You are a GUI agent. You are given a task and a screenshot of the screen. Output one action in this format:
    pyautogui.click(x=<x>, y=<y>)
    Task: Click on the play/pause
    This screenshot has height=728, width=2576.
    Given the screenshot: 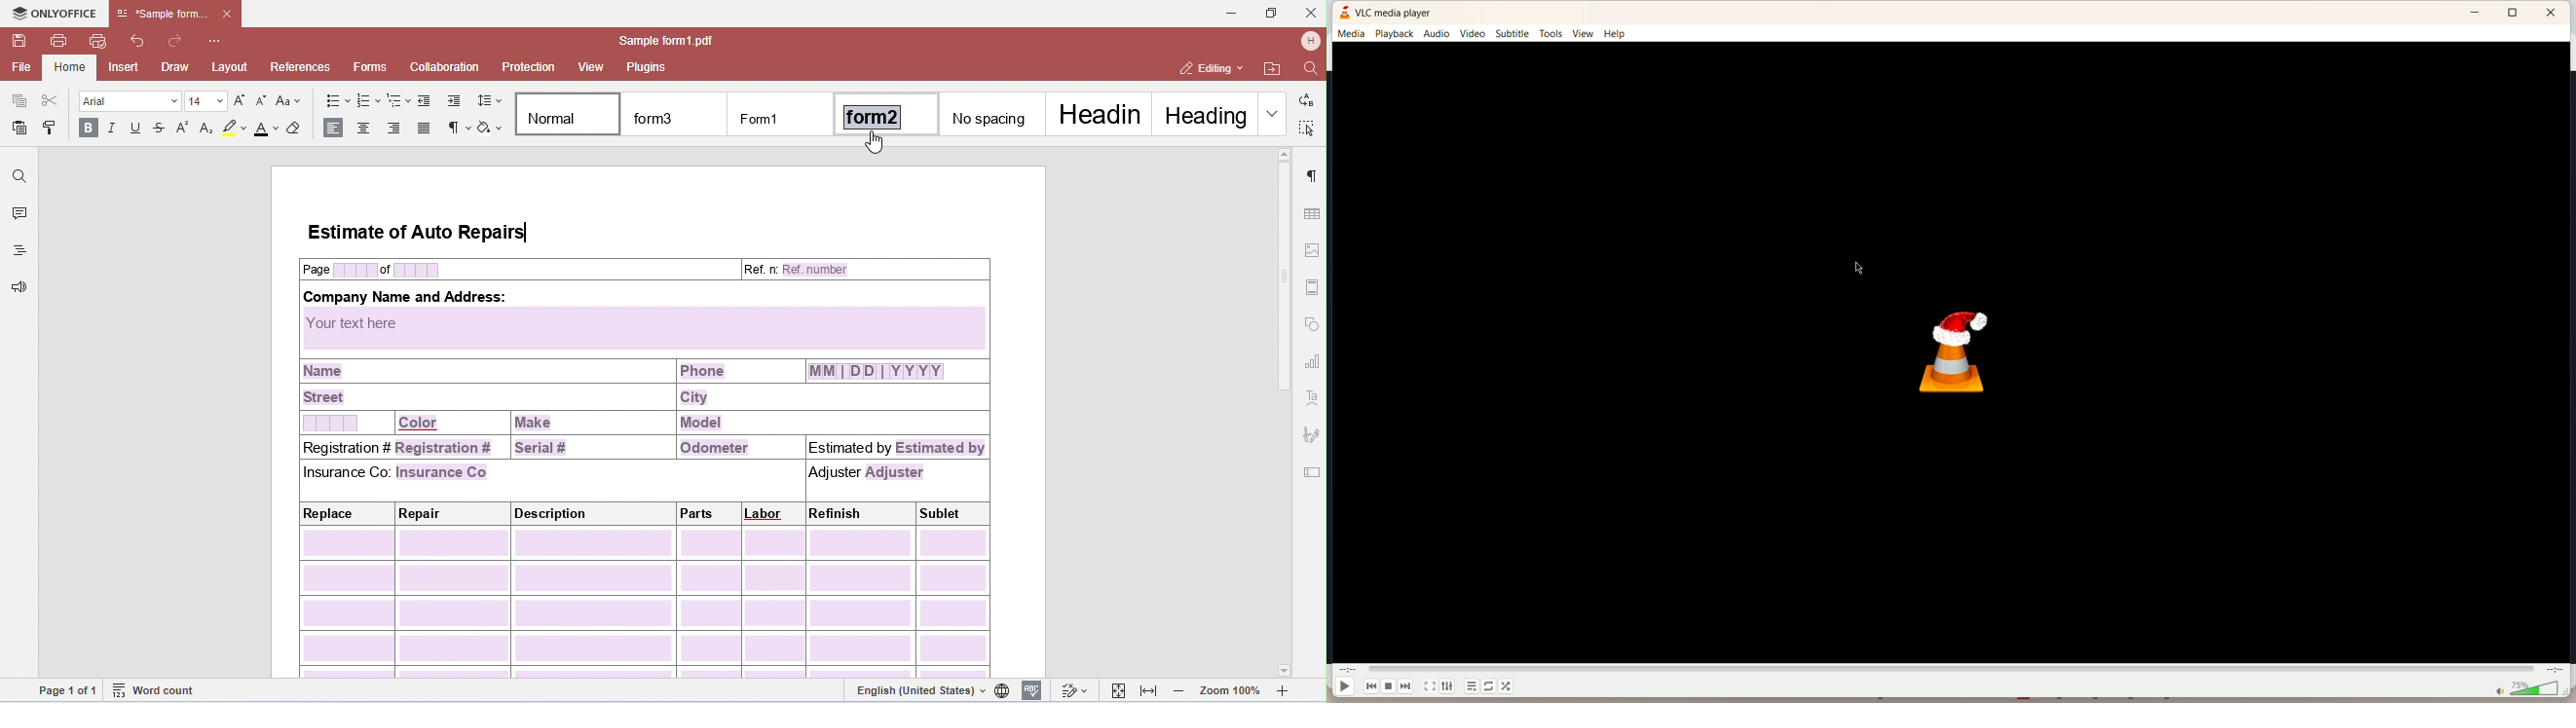 What is the action you would take?
    pyautogui.click(x=1388, y=685)
    